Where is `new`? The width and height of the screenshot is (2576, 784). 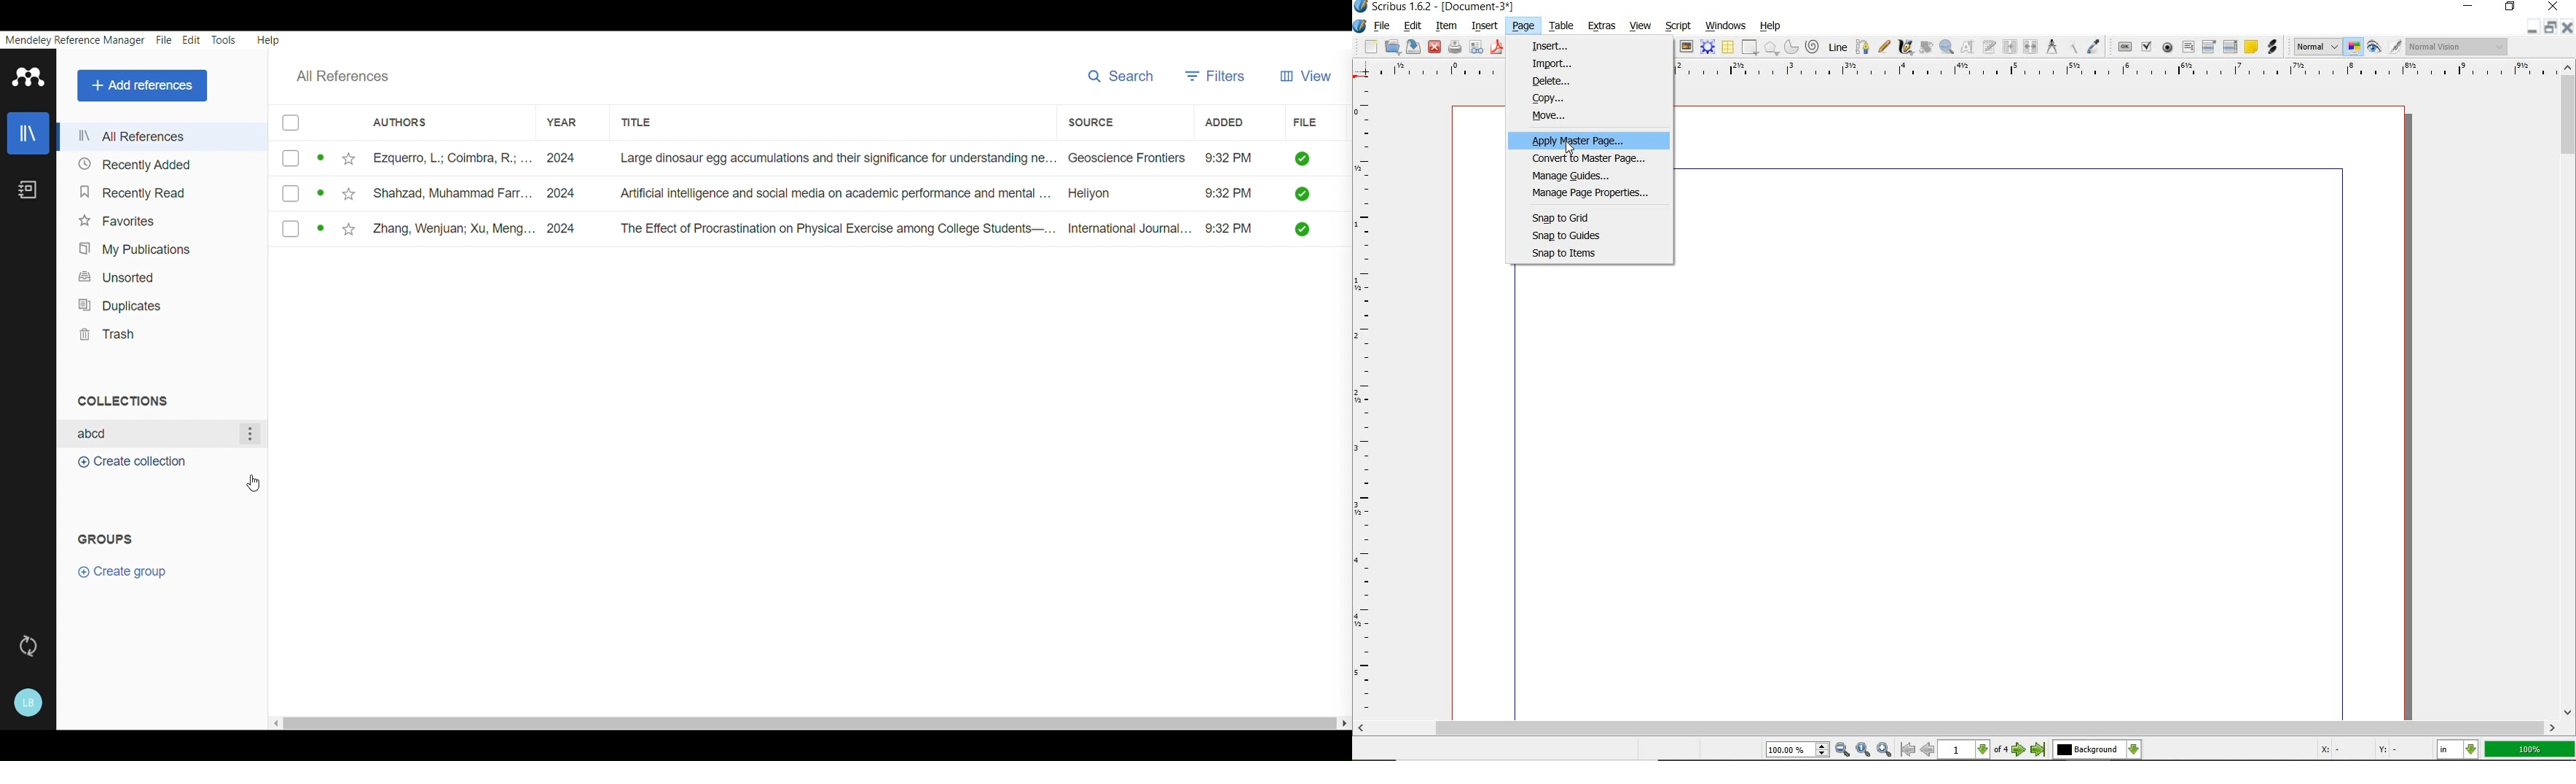 new is located at coordinates (1370, 47).